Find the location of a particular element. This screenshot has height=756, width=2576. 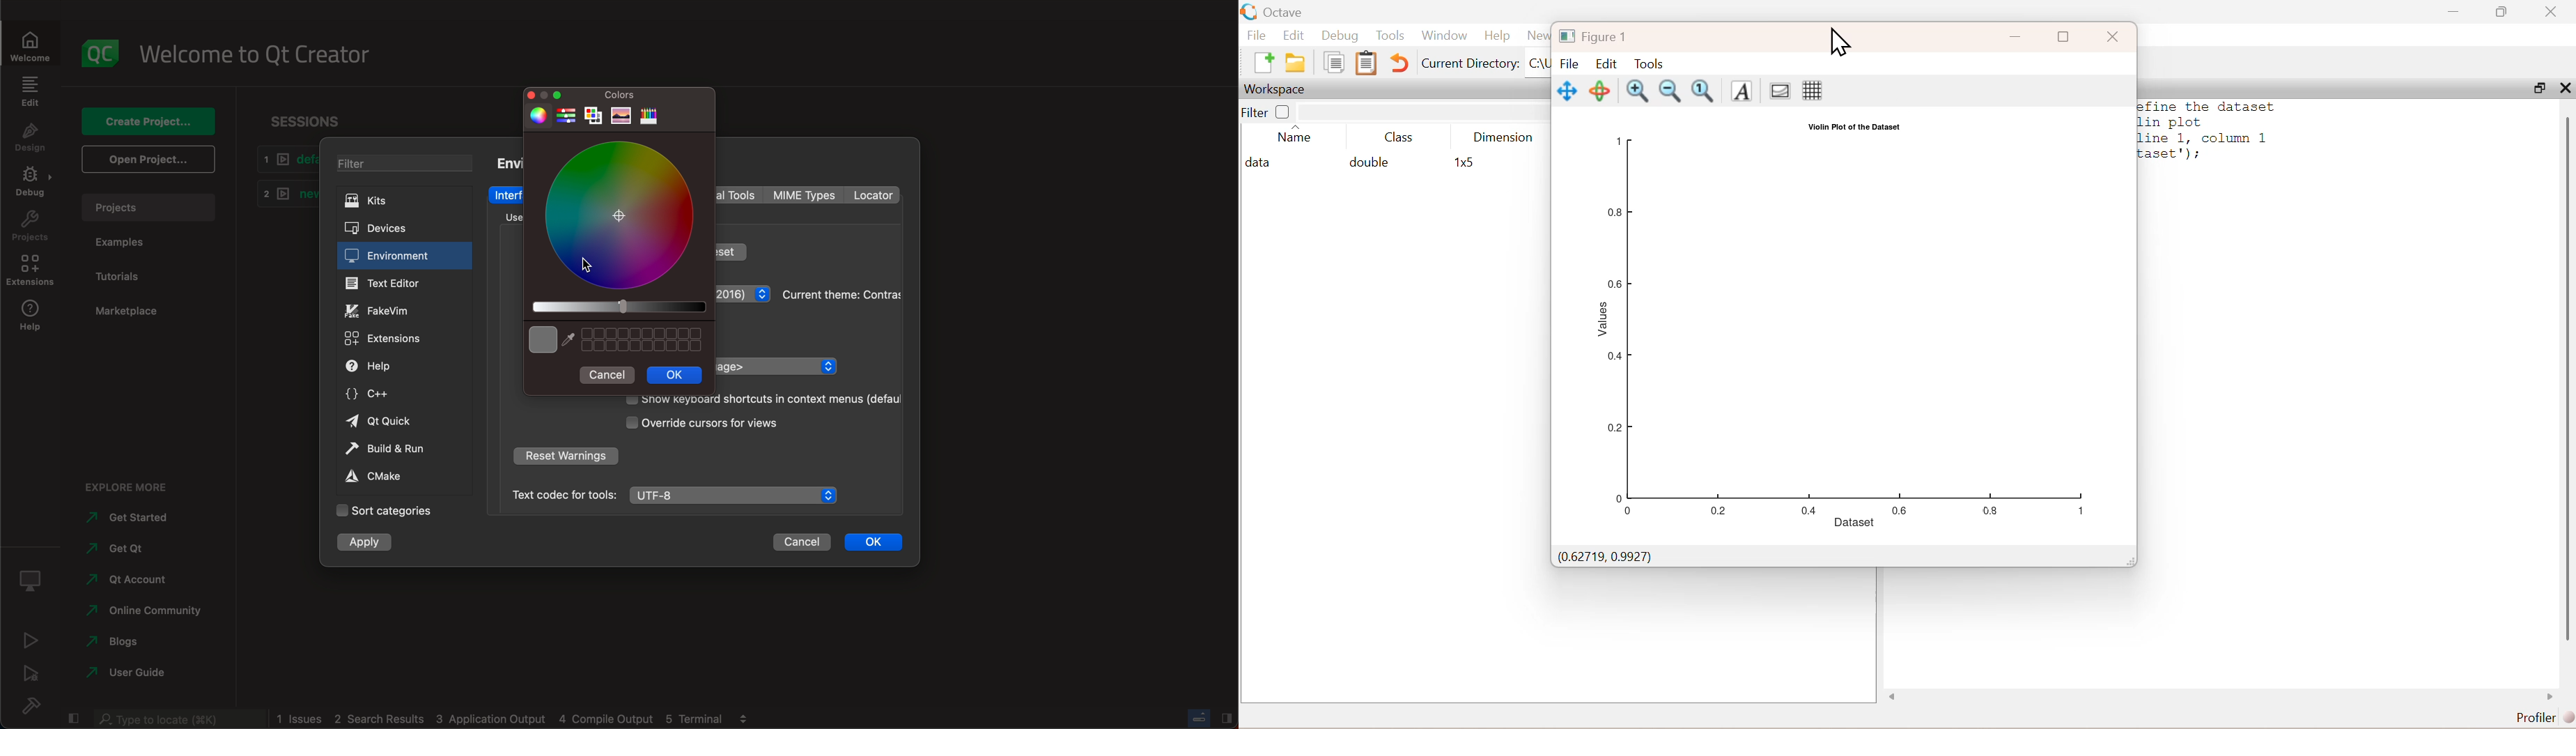

(0.62719, 0.9927) is located at coordinates (1605, 556).